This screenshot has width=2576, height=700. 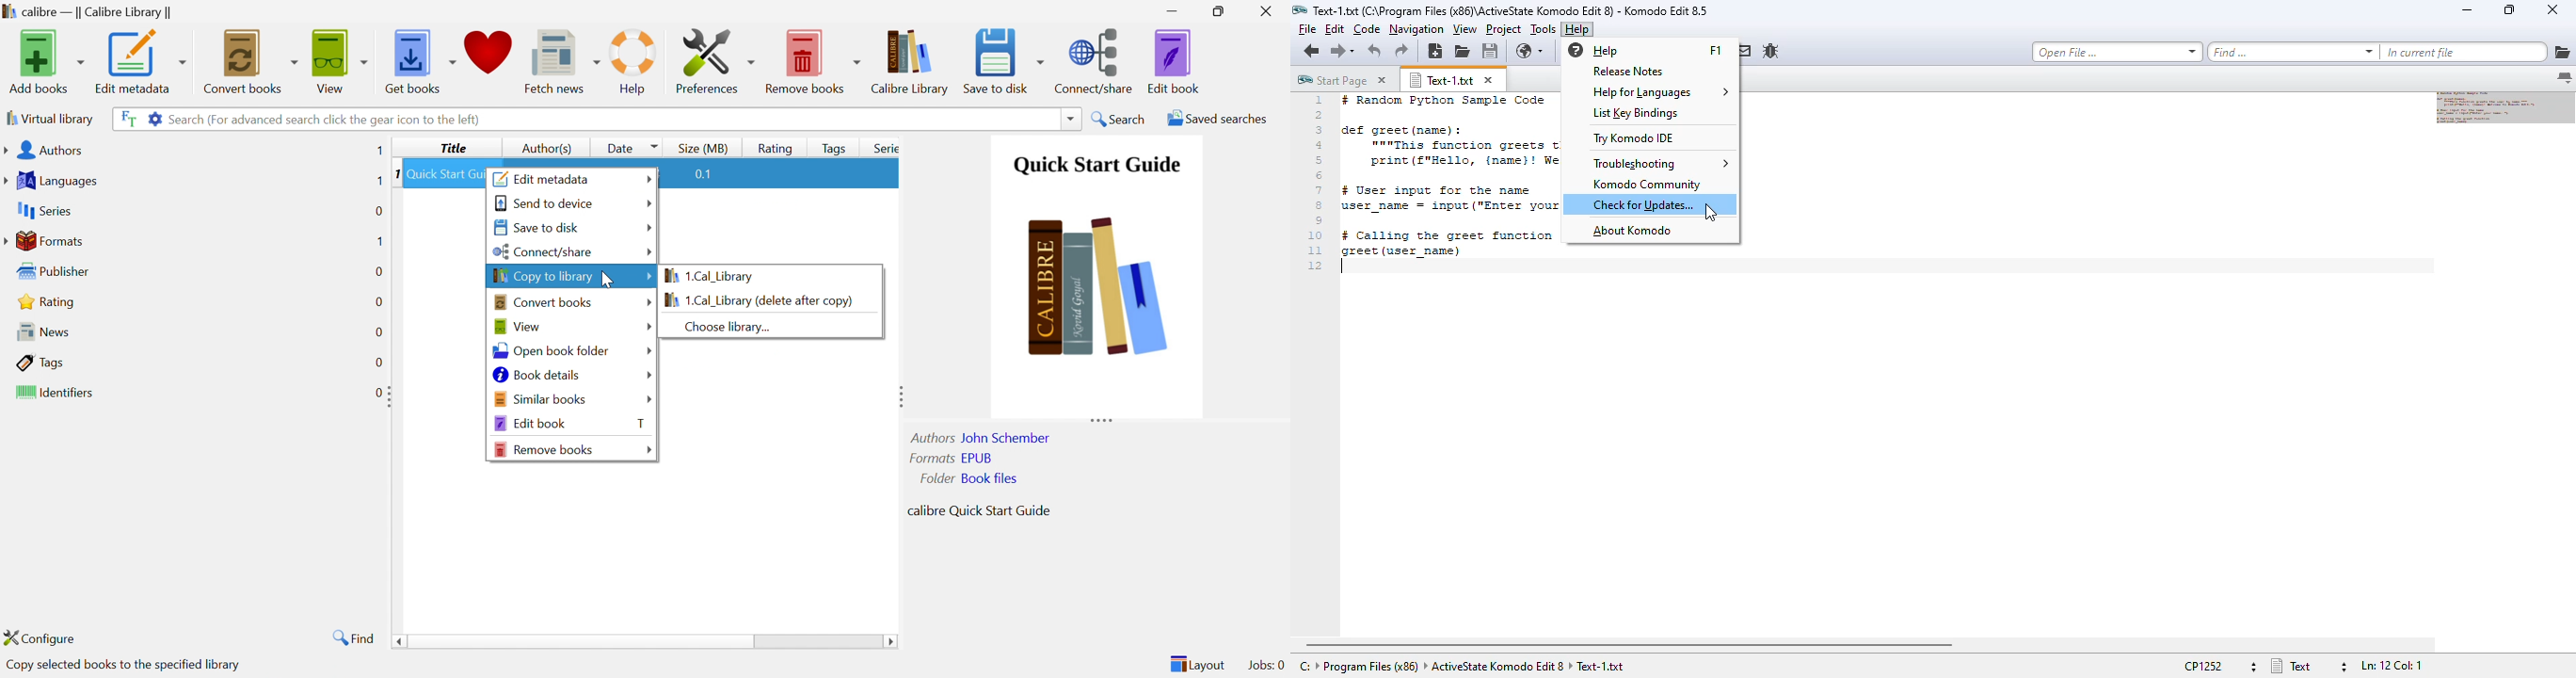 I want to click on Drop Down, so click(x=648, y=373).